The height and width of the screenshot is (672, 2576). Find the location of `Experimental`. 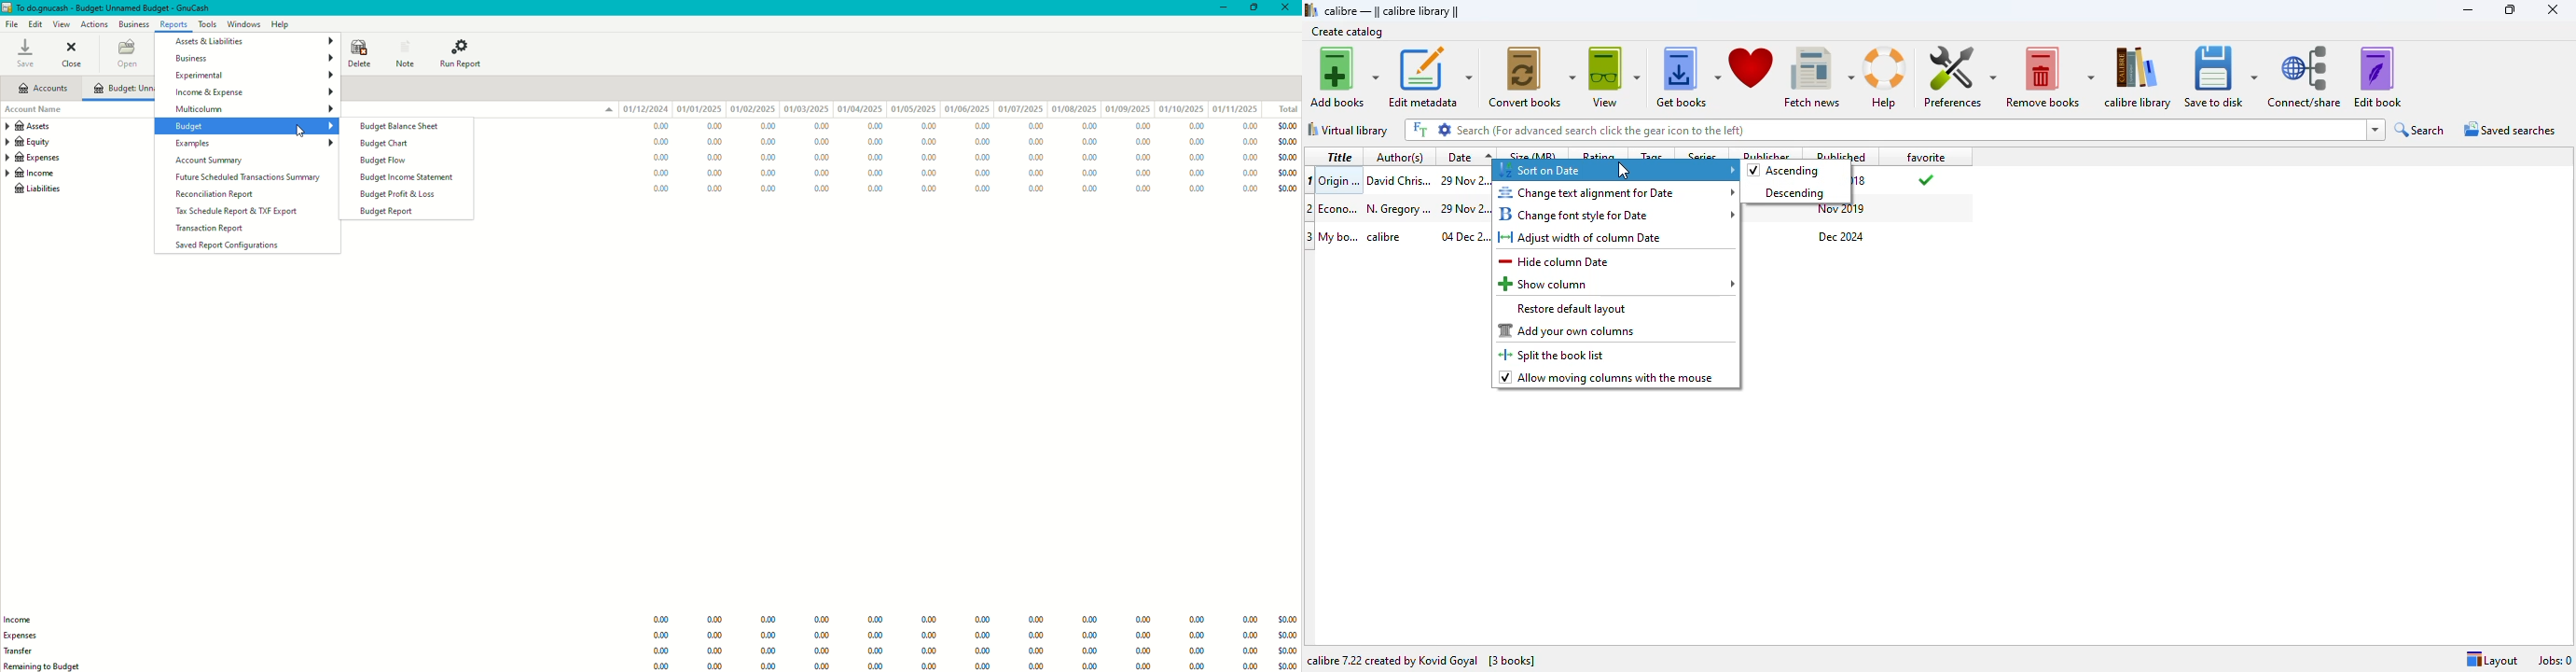

Experimental is located at coordinates (252, 75).